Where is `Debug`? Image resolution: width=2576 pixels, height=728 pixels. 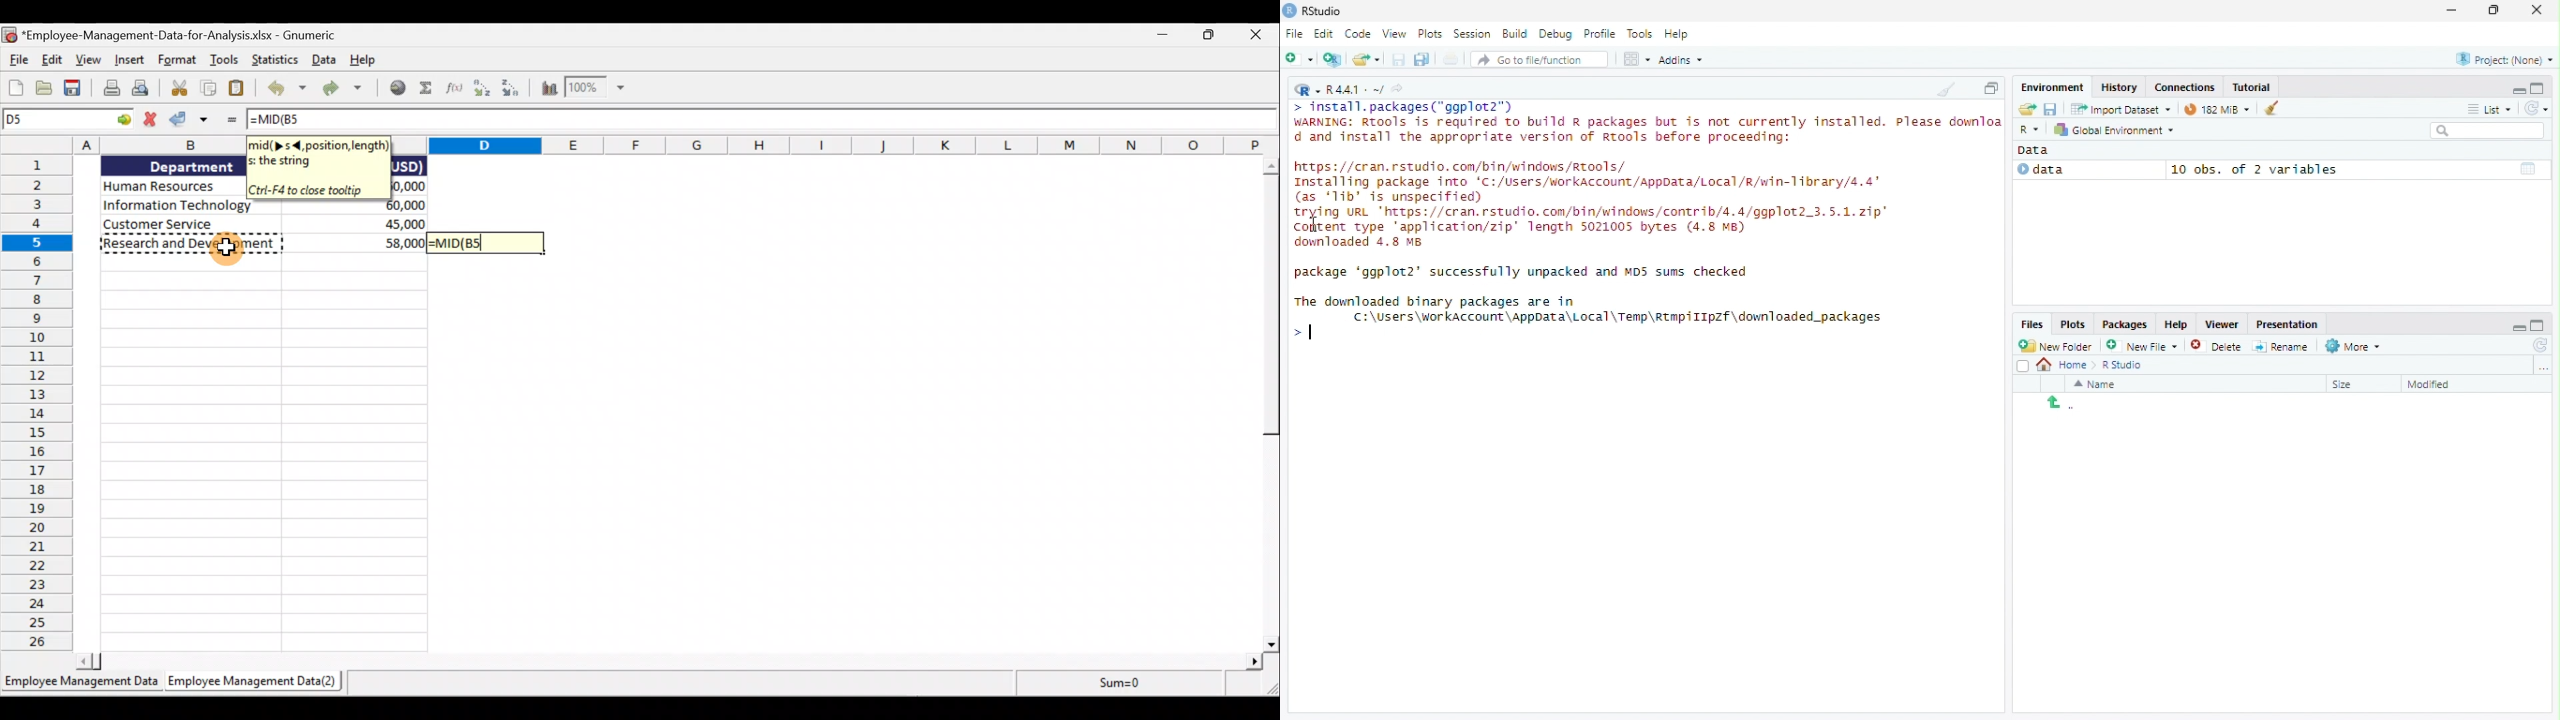
Debug is located at coordinates (1558, 34).